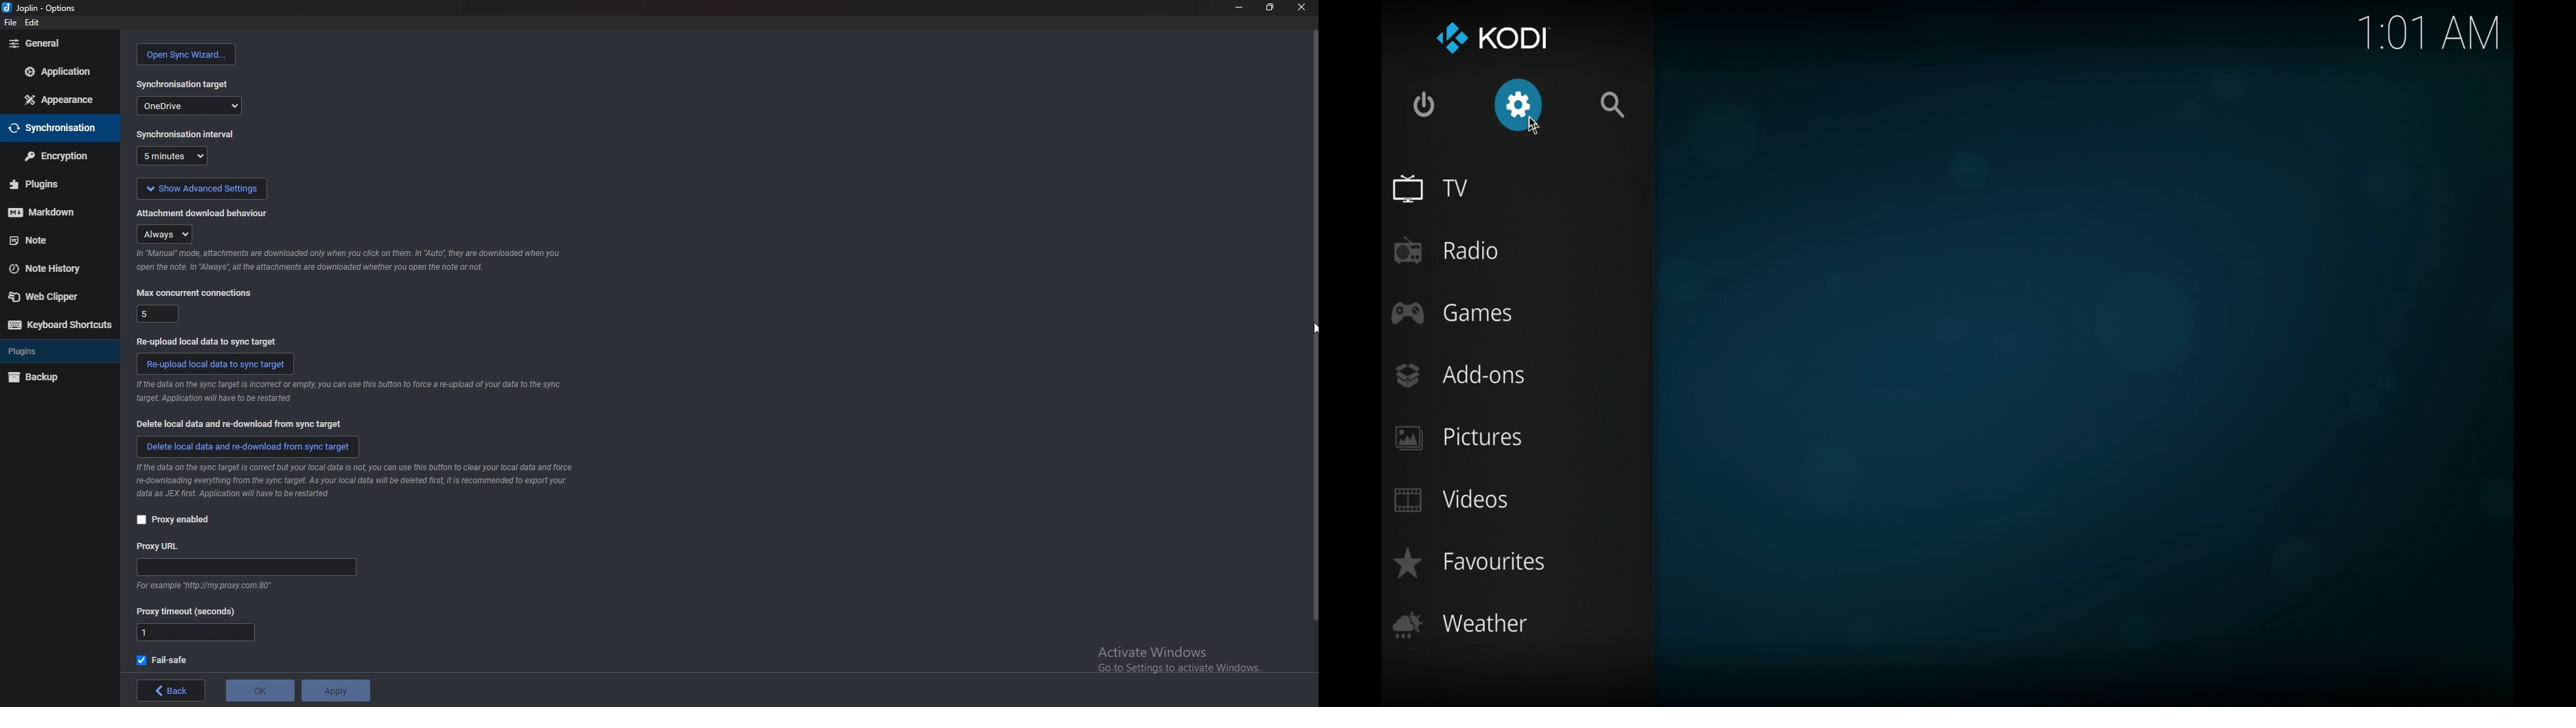  Describe the element at coordinates (49, 213) in the screenshot. I see `markdown` at that location.